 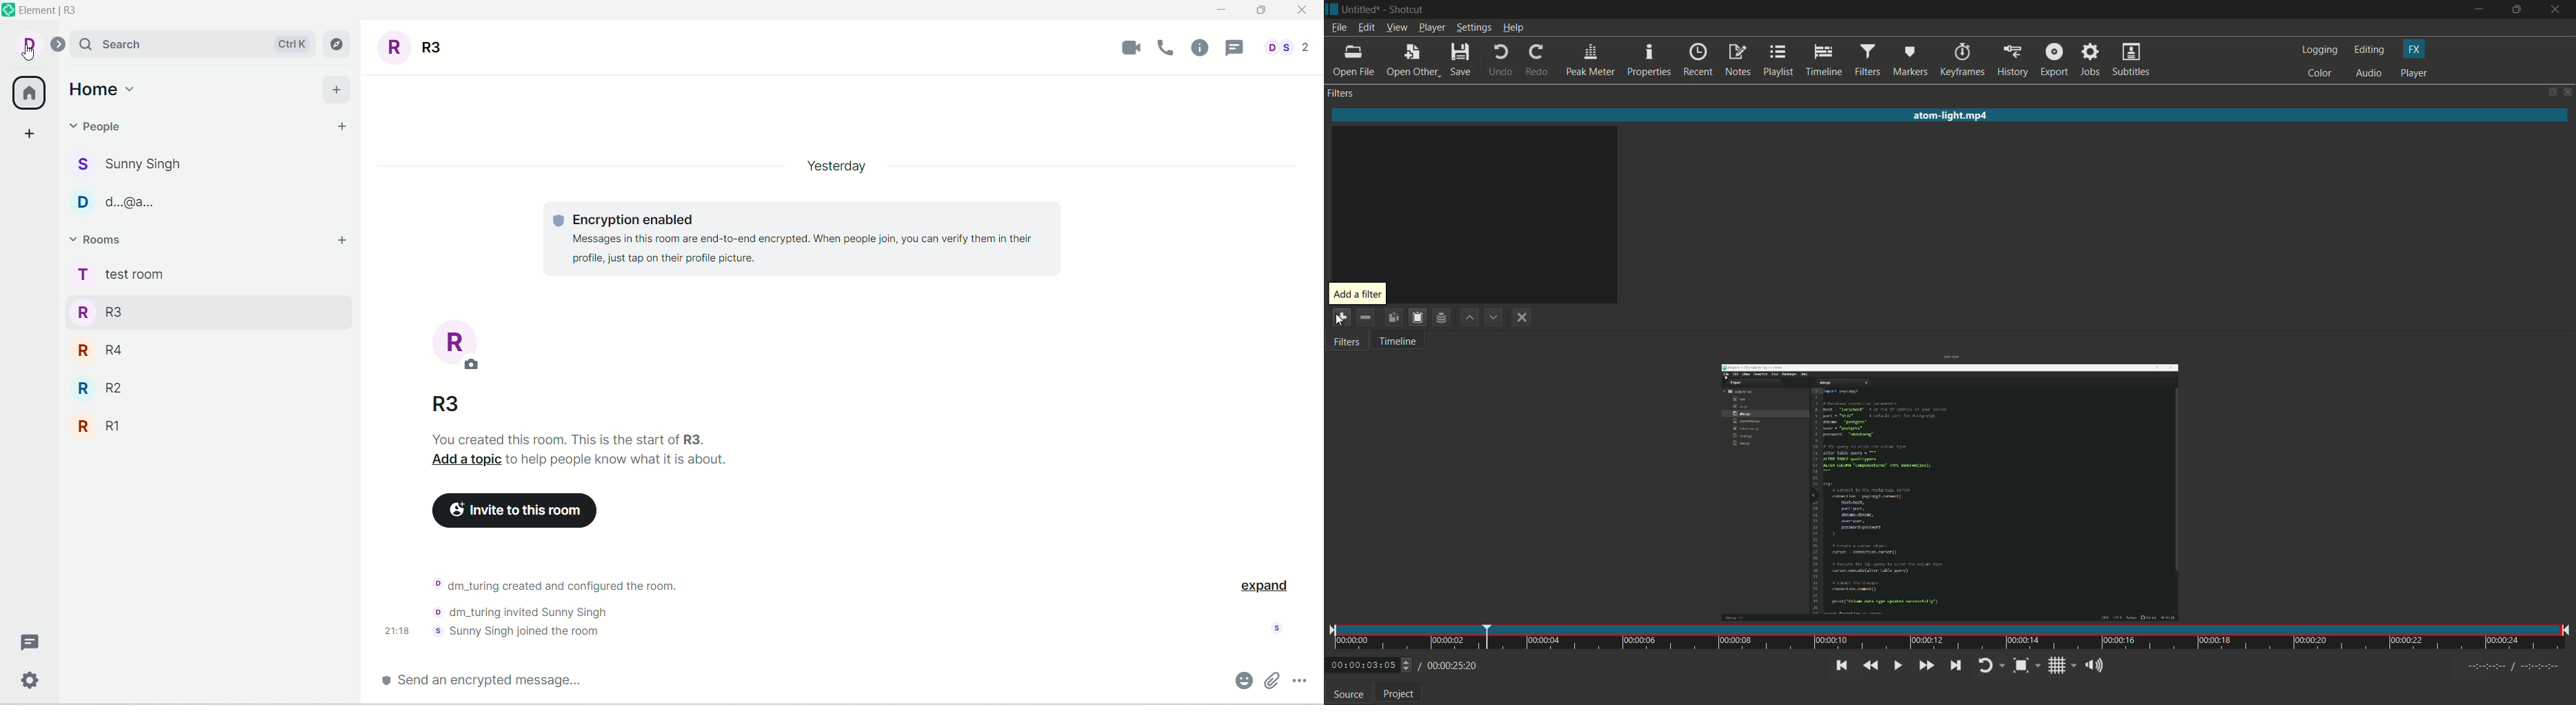 I want to click on emoji, so click(x=1242, y=679).